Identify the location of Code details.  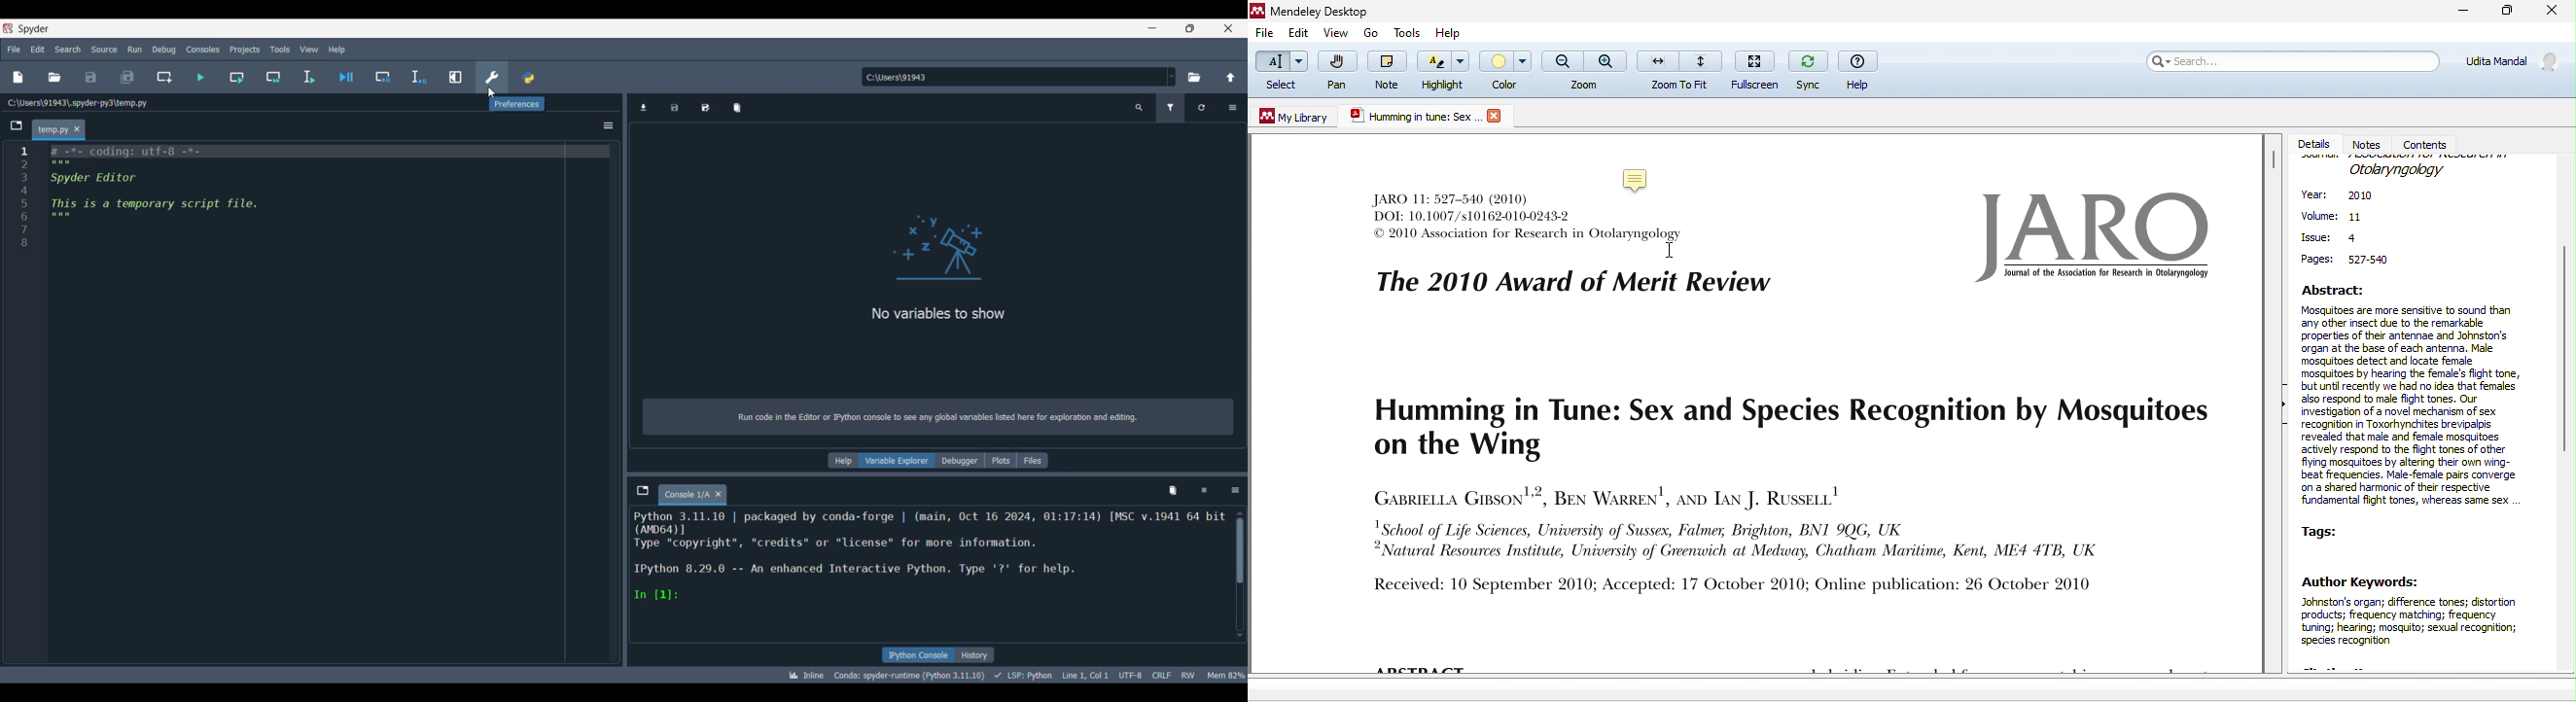
(932, 555).